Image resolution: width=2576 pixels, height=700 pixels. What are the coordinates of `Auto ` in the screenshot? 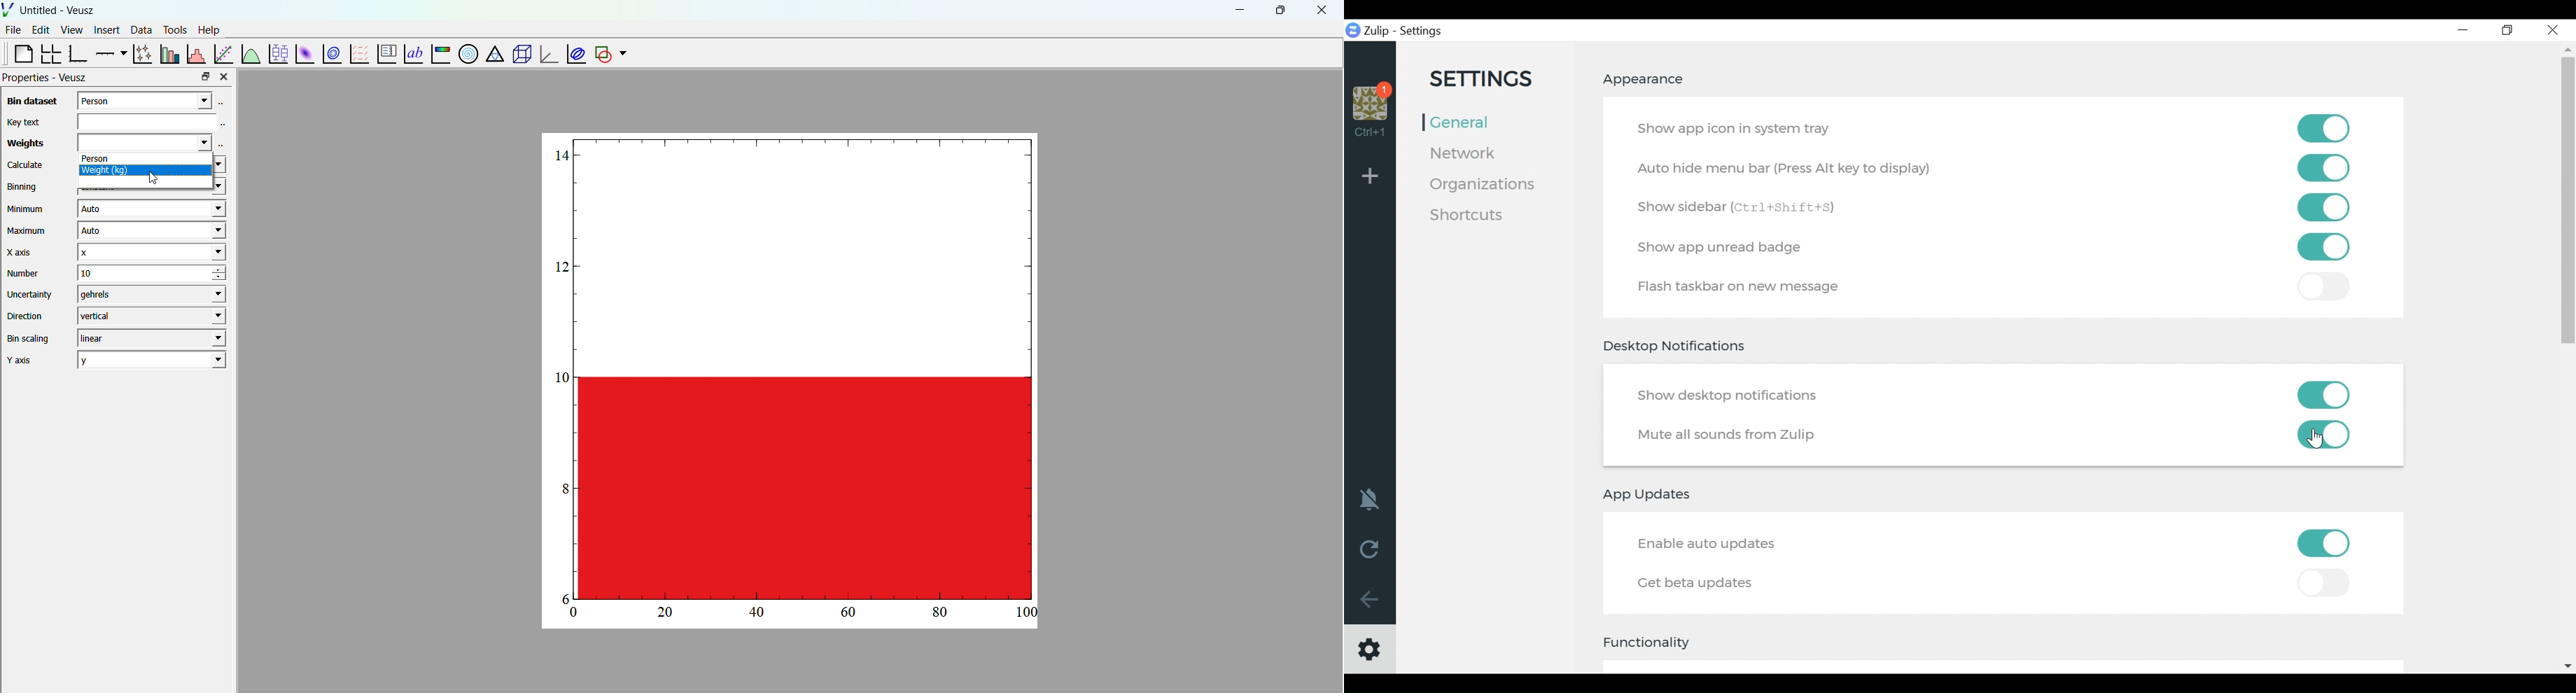 It's located at (150, 209).